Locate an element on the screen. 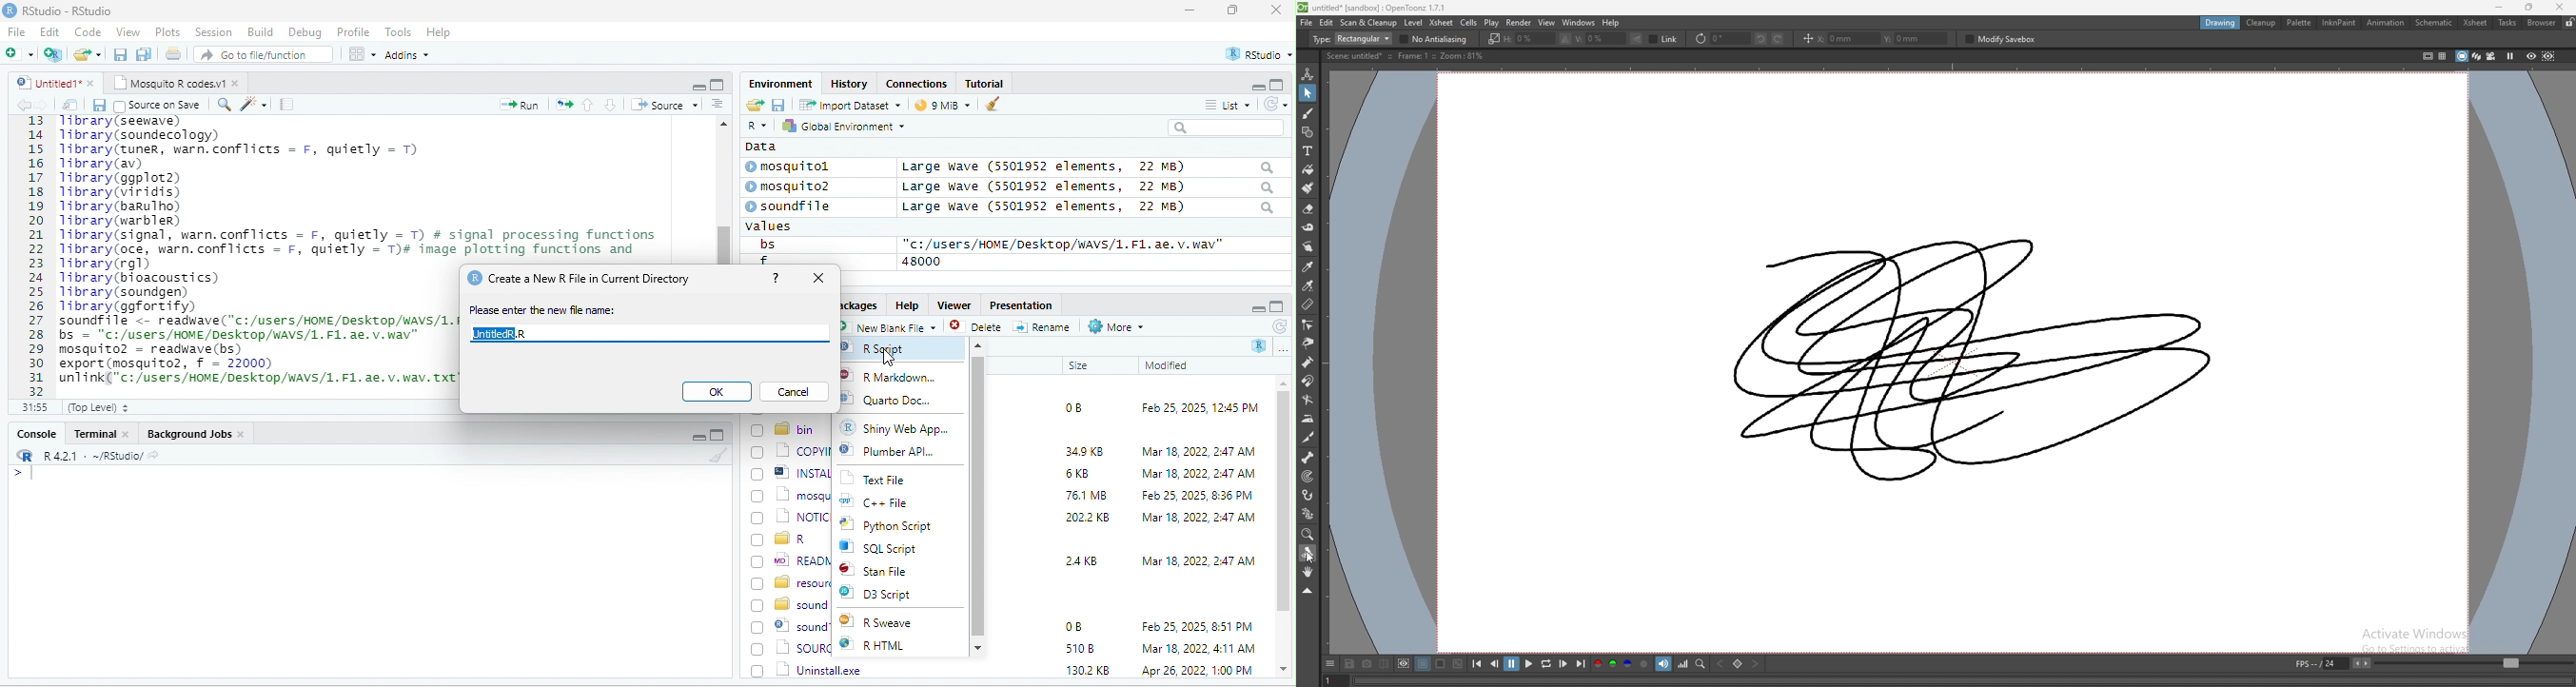 The image size is (2576, 700). magnet is located at coordinates (1307, 381).